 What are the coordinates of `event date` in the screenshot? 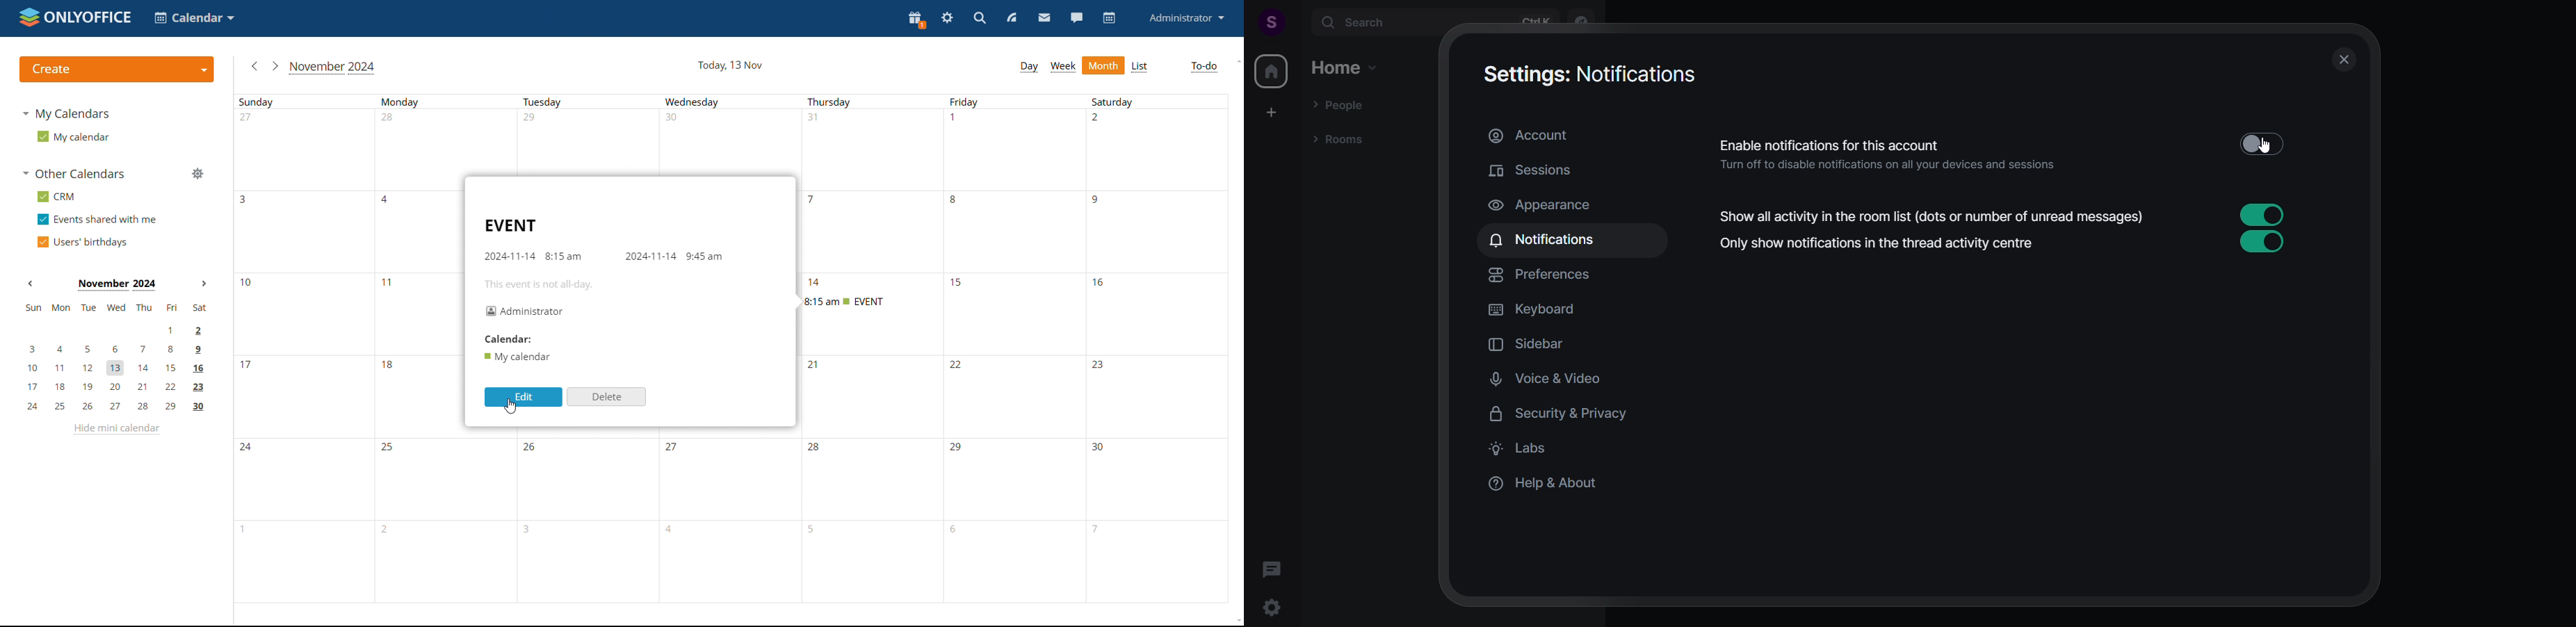 It's located at (815, 284).